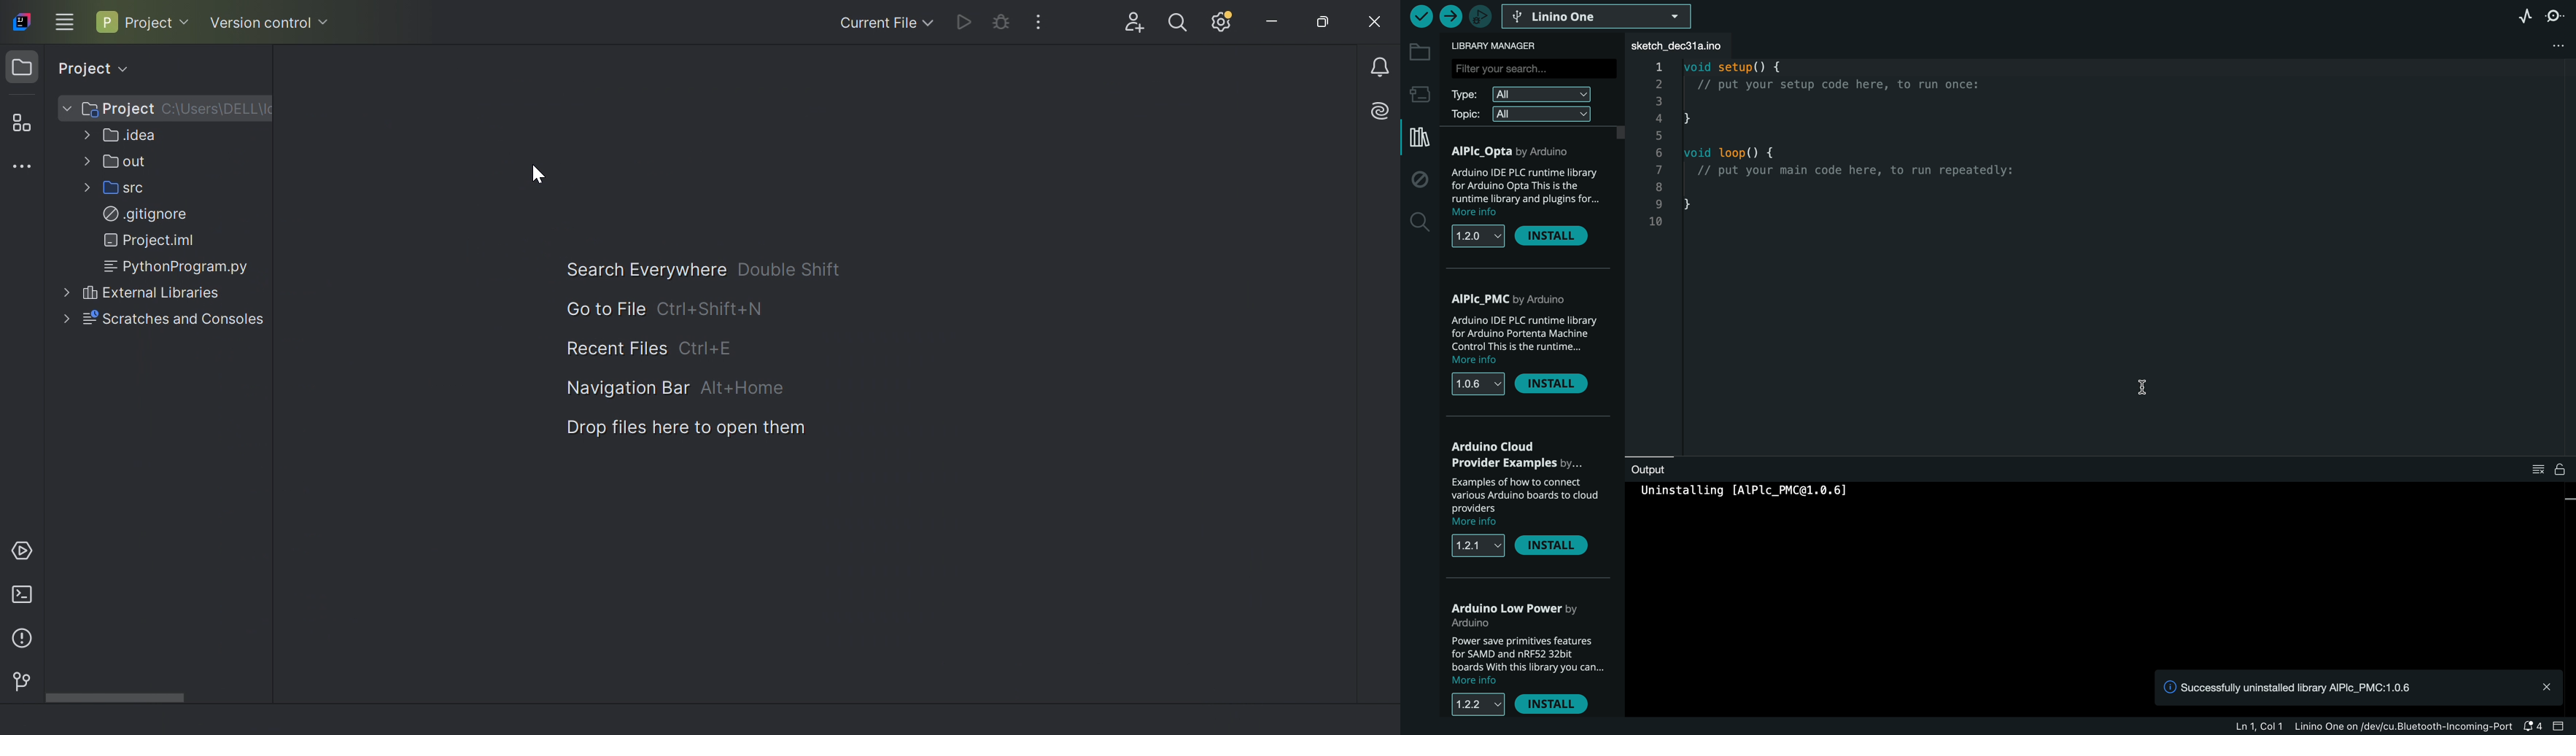 This screenshot has width=2576, height=756. What do you see at coordinates (122, 138) in the screenshot?
I see `.idea` at bounding box center [122, 138].